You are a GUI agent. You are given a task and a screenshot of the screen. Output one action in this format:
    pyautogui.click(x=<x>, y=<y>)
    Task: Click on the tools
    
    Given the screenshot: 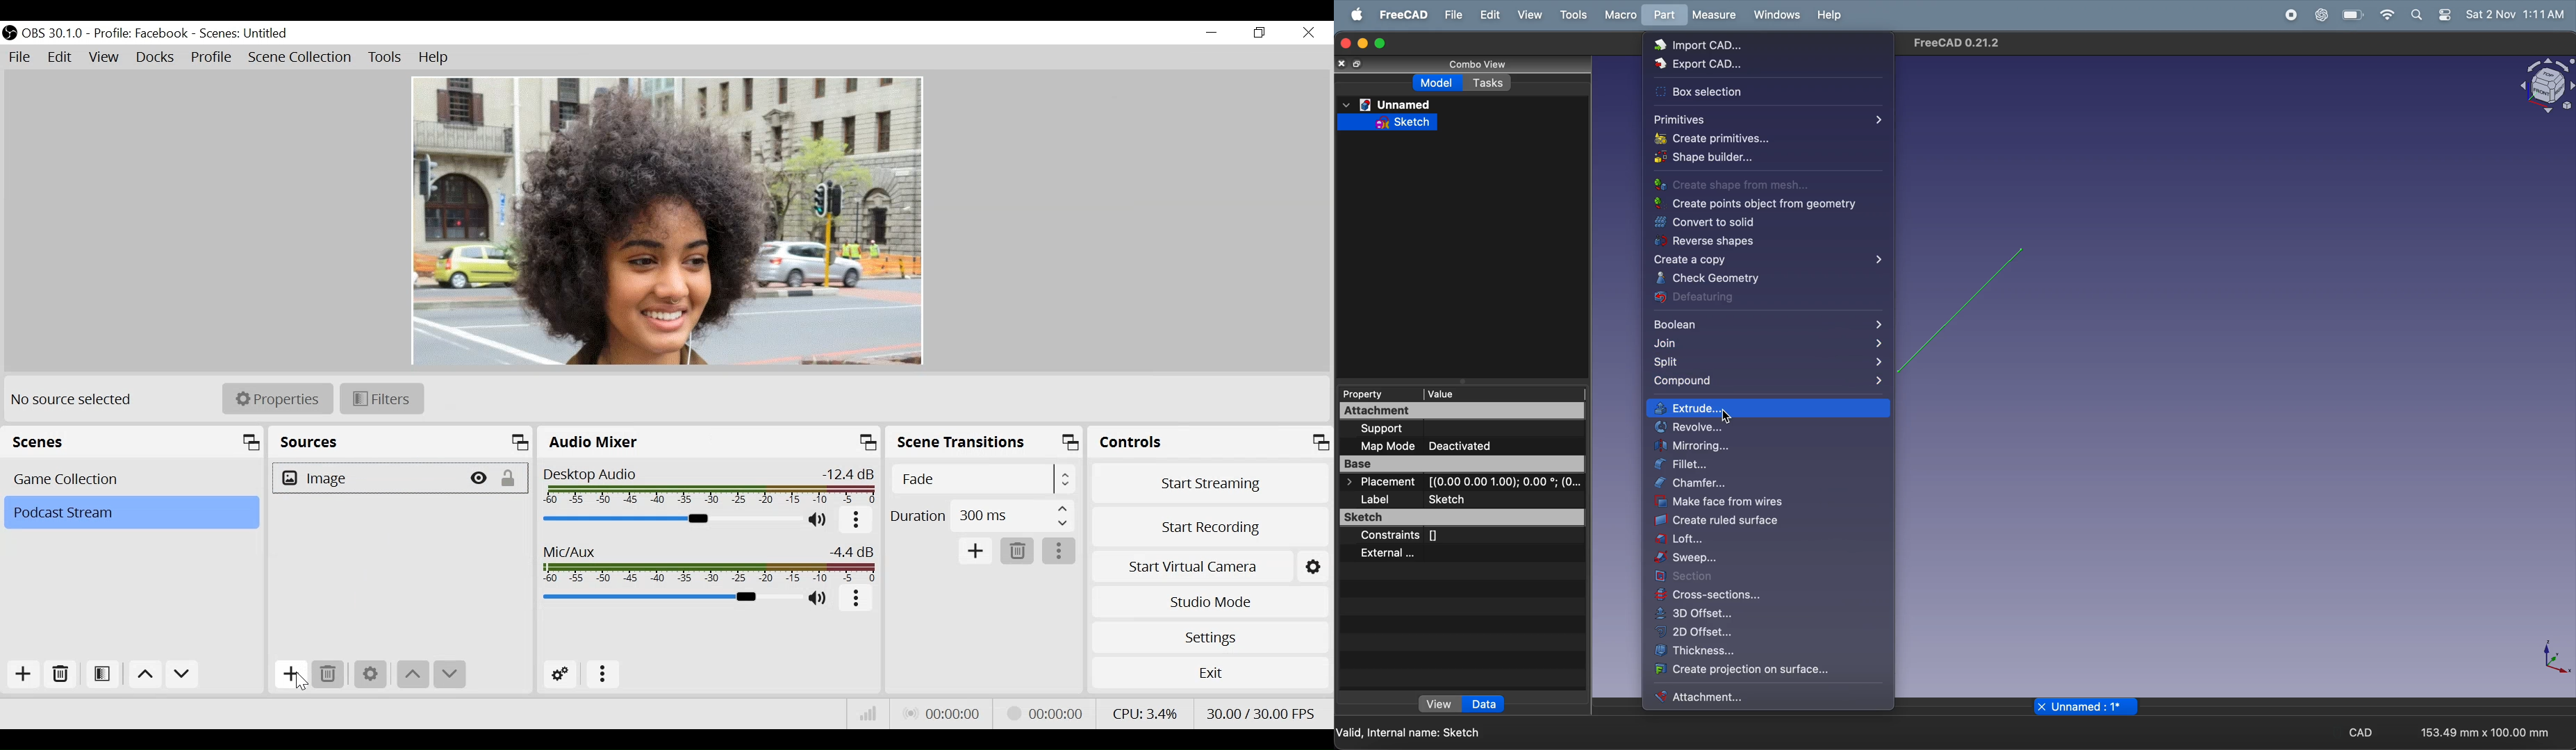 What is the action you would take?
    pyautogui.click(x=1571, y=16)
    